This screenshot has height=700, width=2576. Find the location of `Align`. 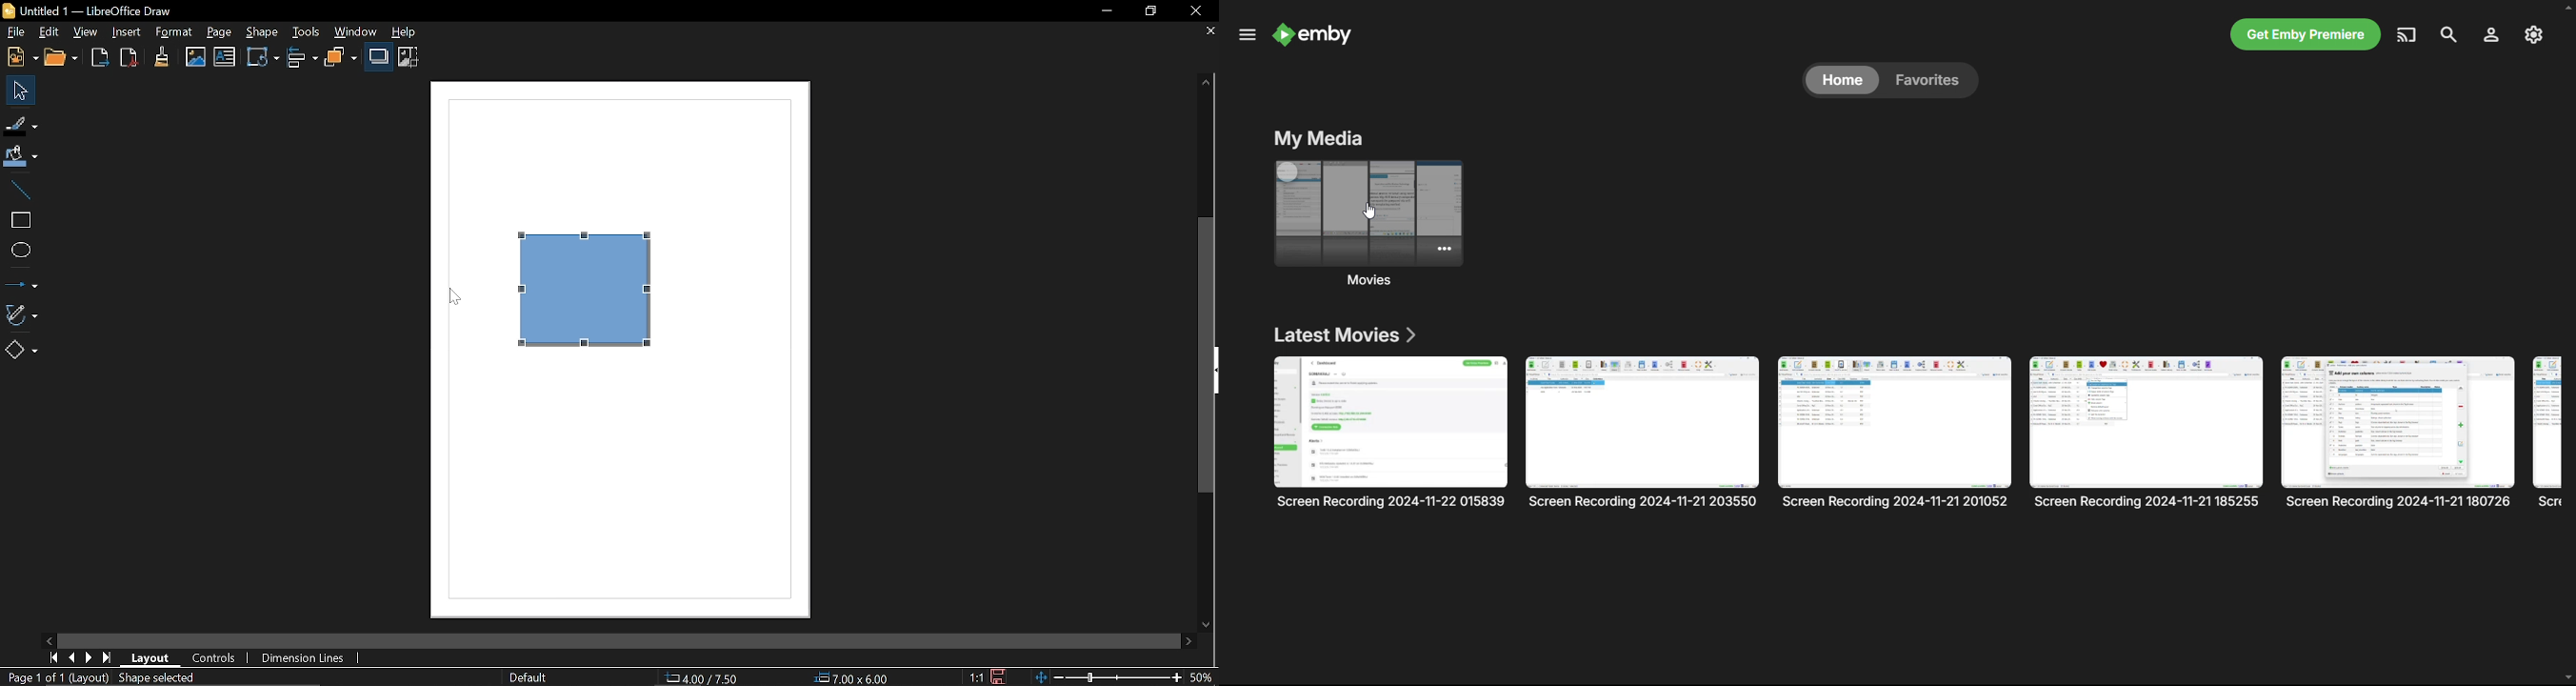

Align is located at coordinates (300, 58).